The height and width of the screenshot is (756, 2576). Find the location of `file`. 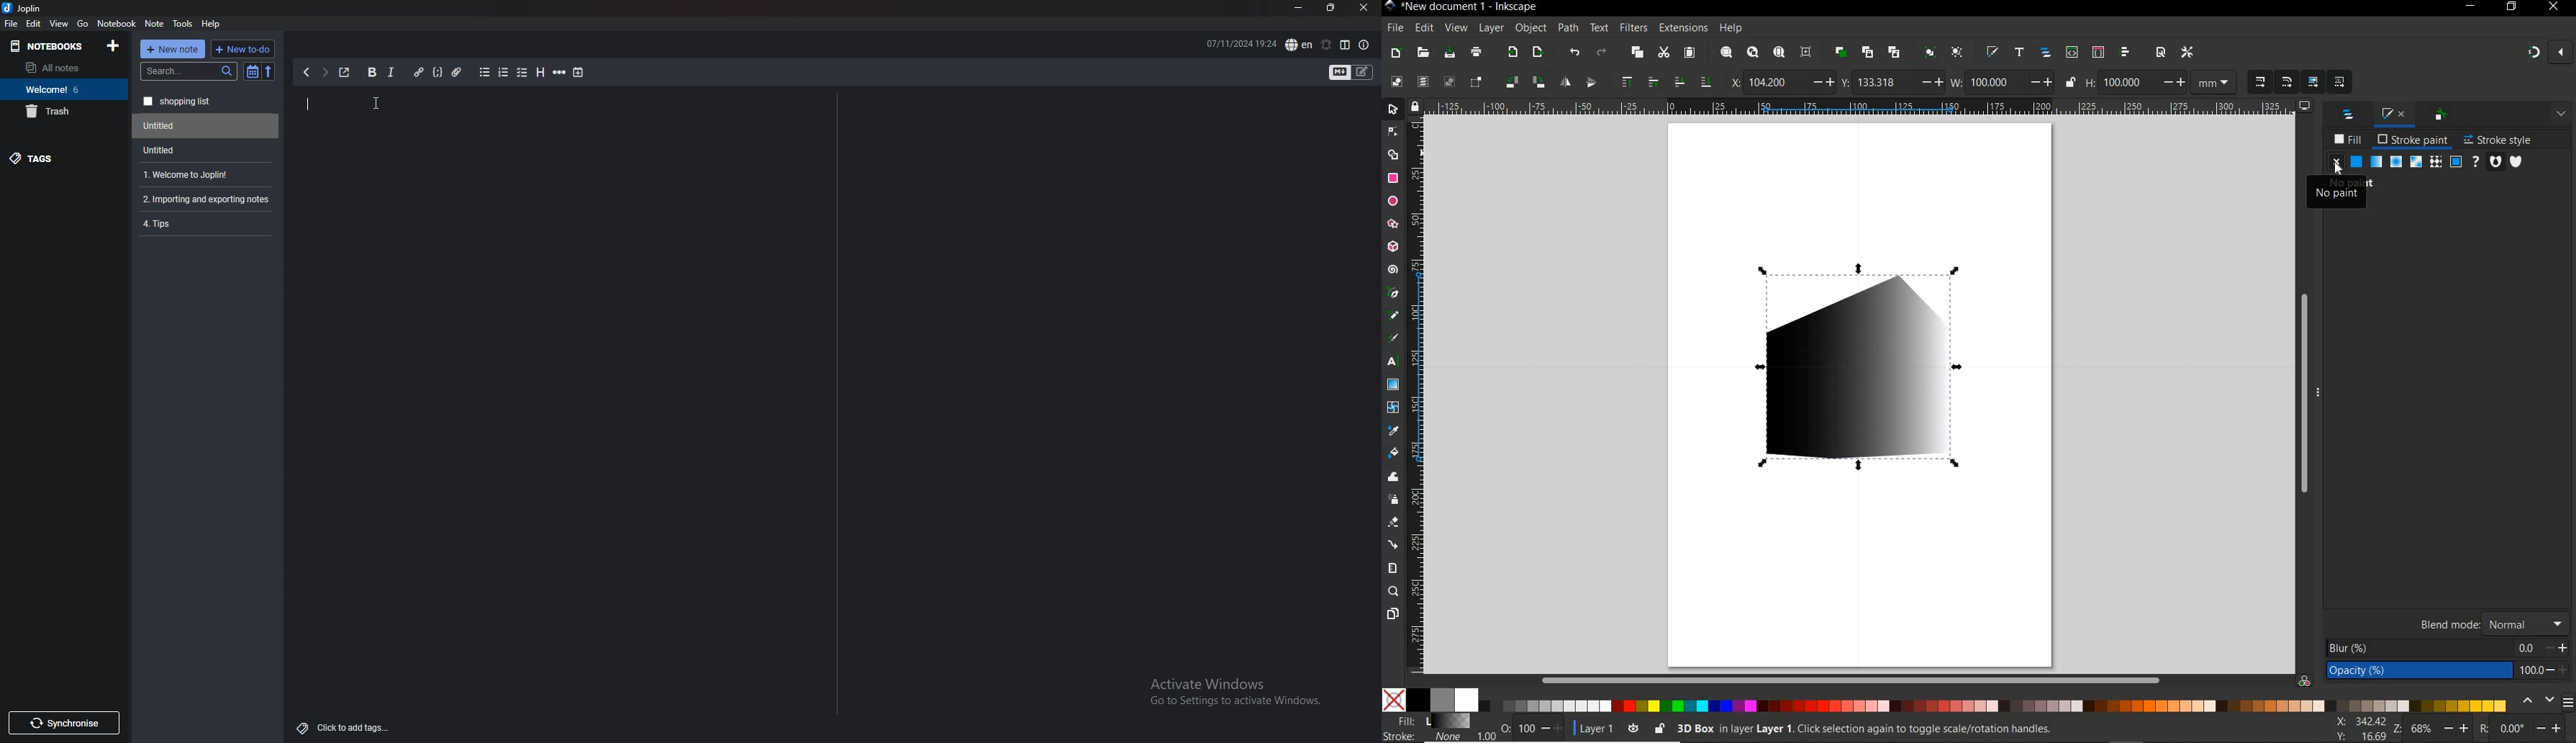

file is located at coordinates (11, 23).